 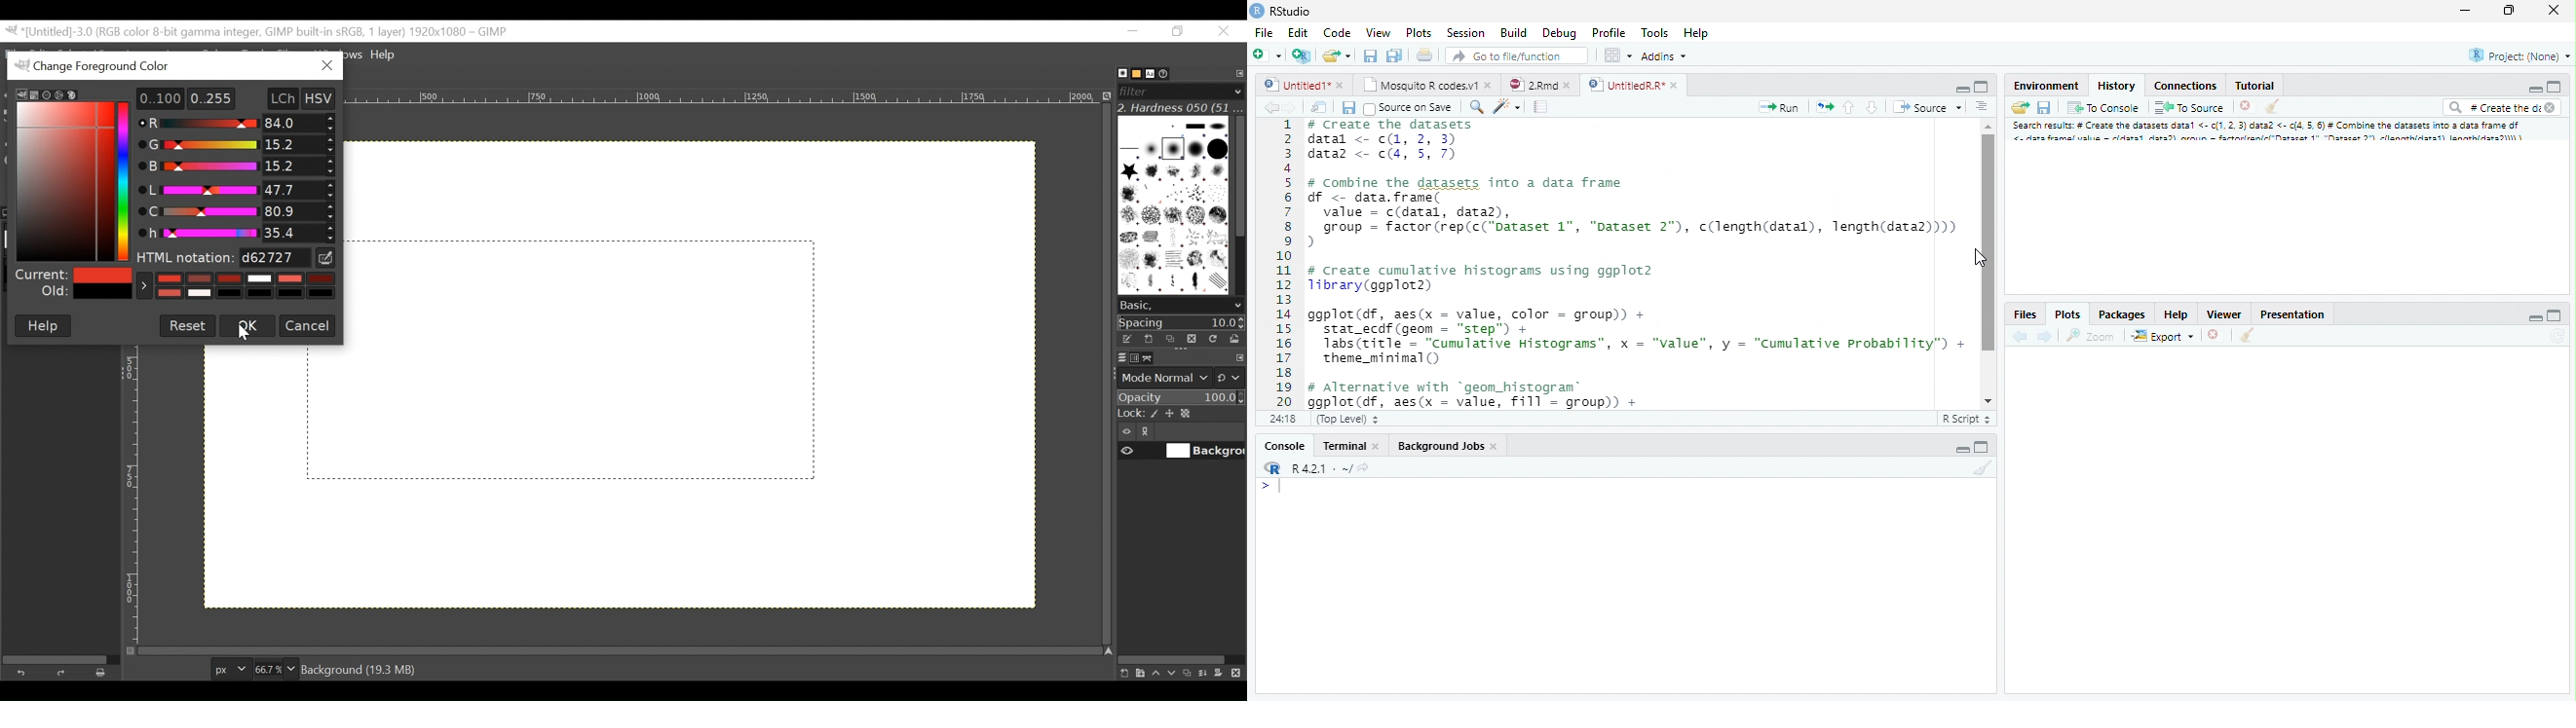 I want to click on Pages, so click(x=1539, y=108).